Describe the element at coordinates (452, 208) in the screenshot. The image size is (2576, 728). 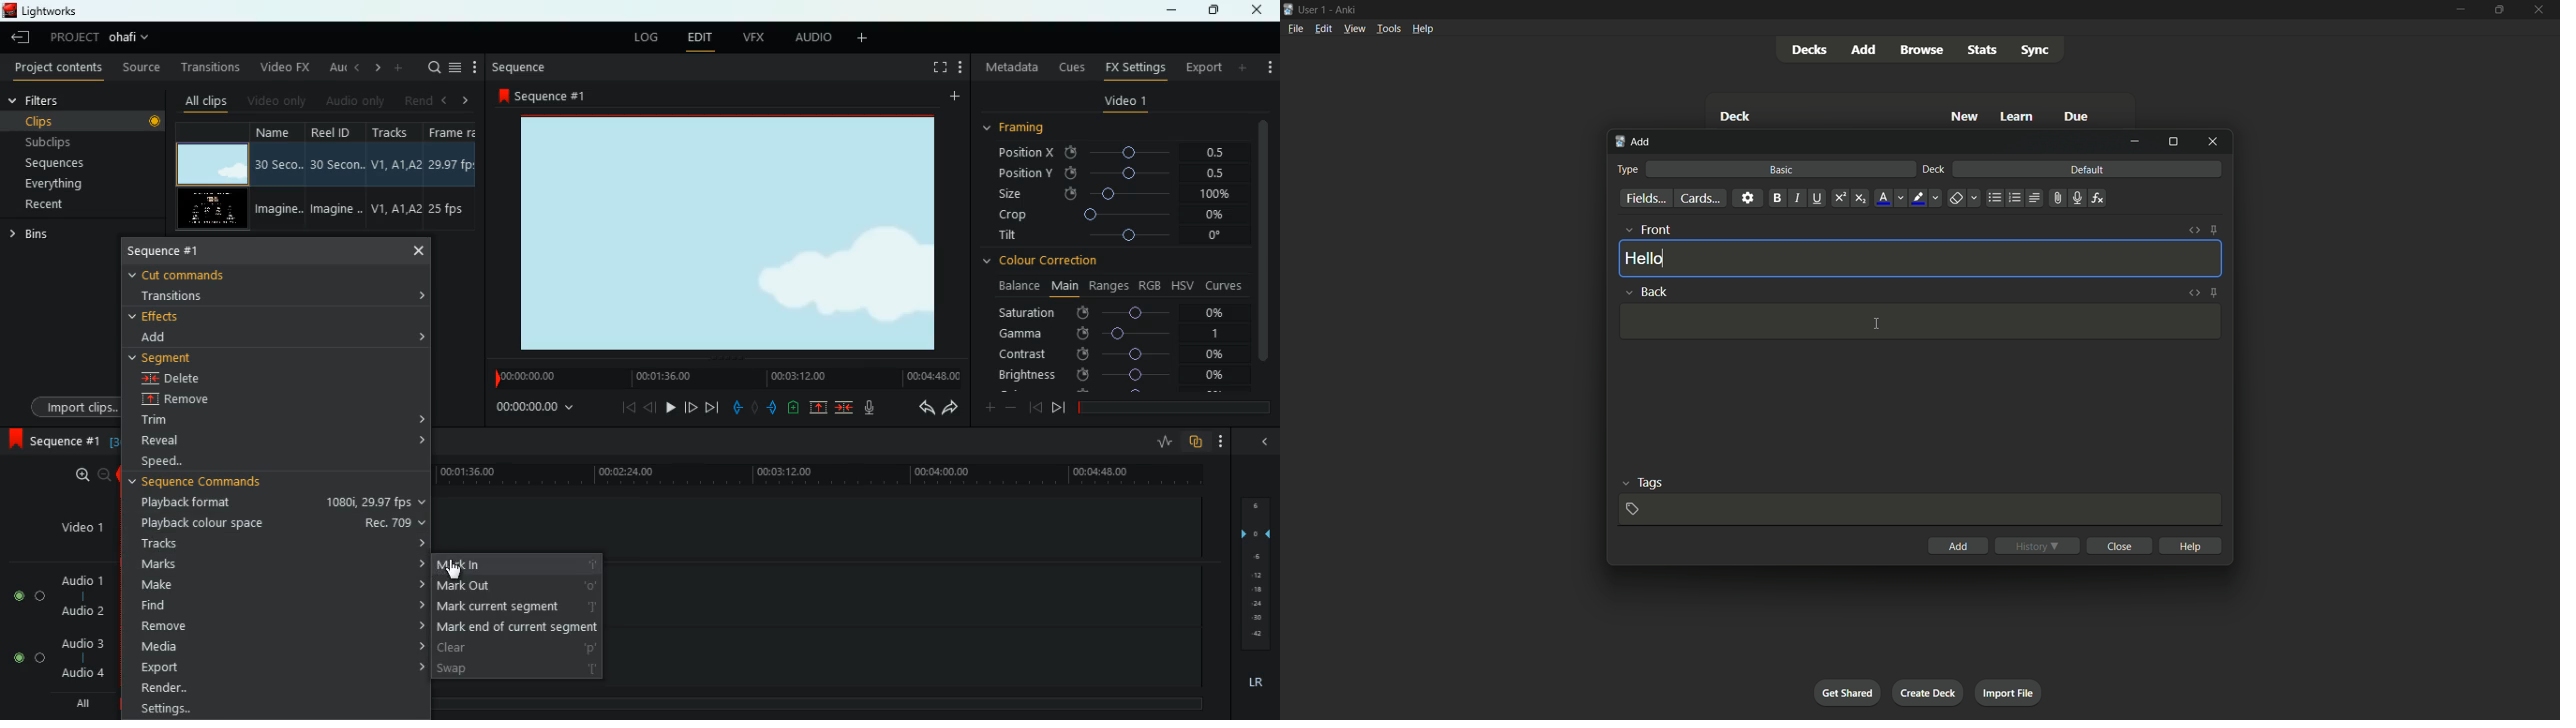
I see `25 fps` at that location.